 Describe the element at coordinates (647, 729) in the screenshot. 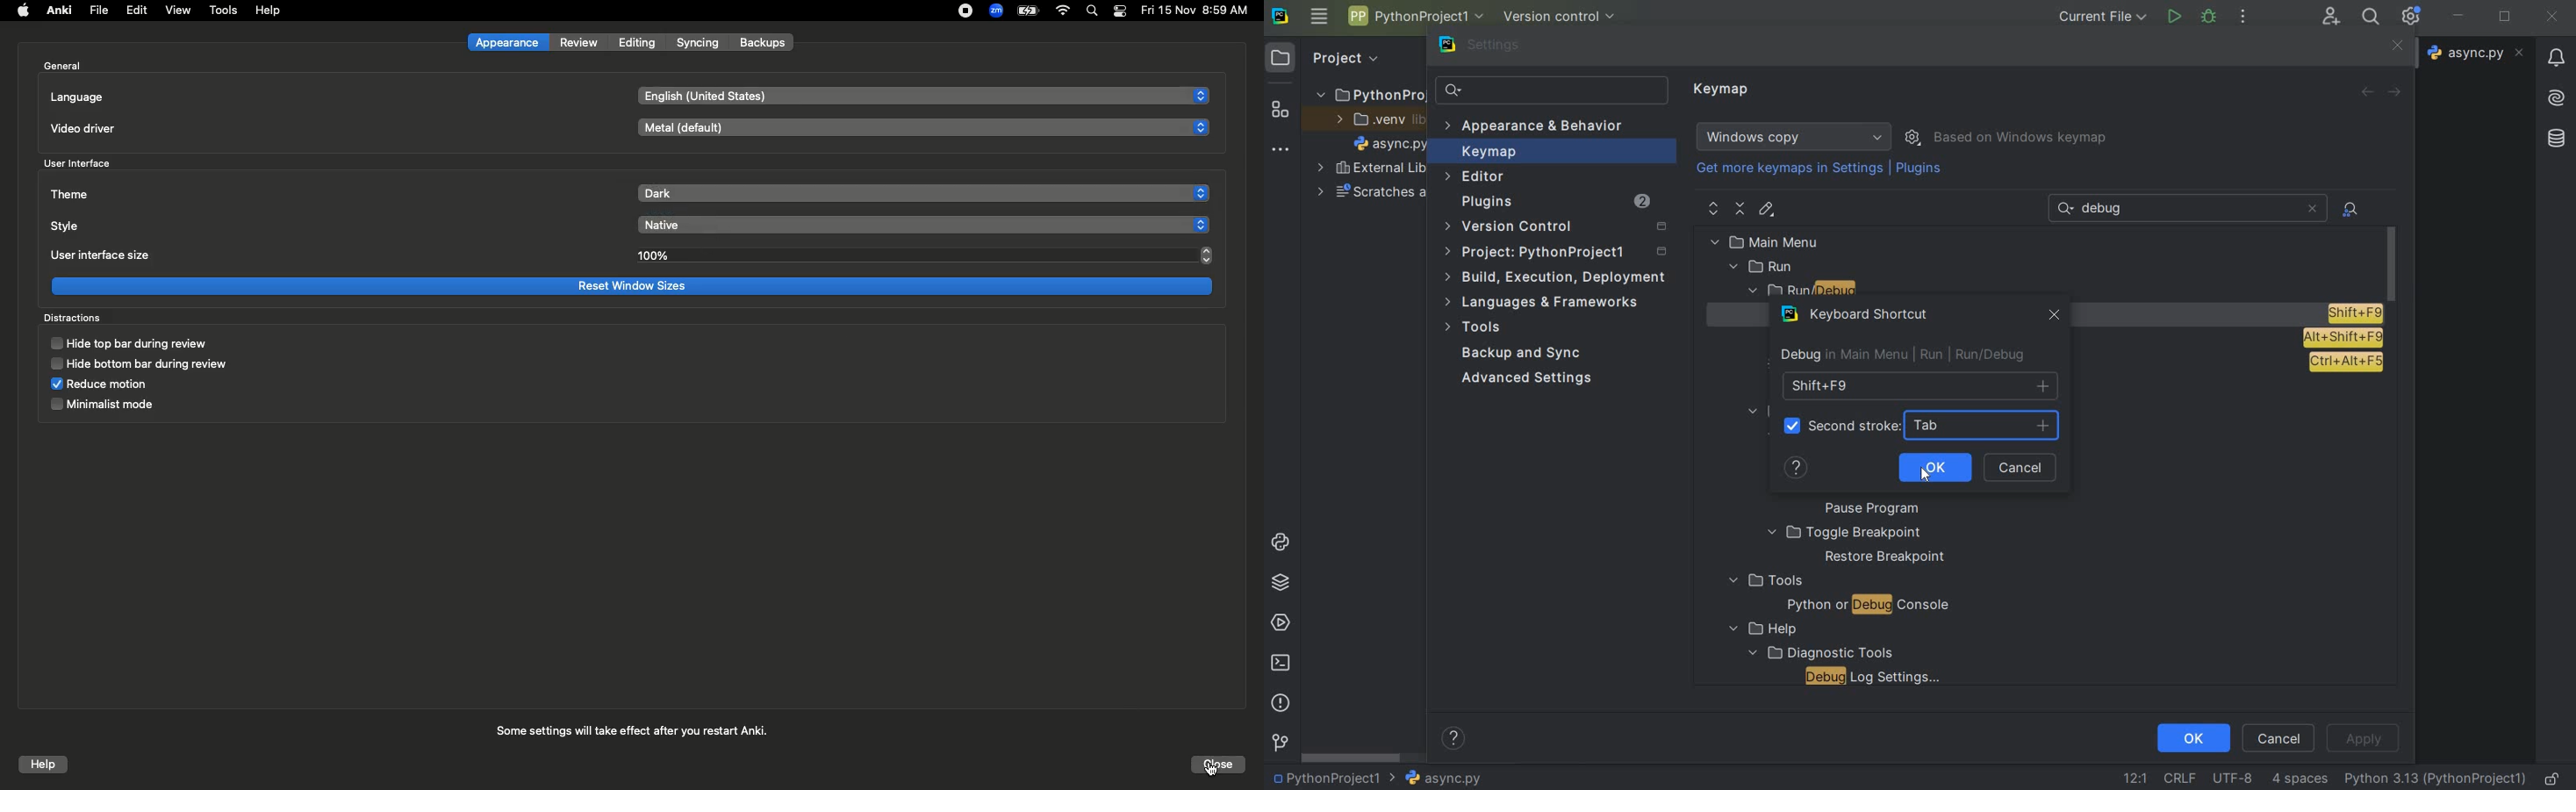

I see `Some settings will take effect after you restart Anki` at that location.